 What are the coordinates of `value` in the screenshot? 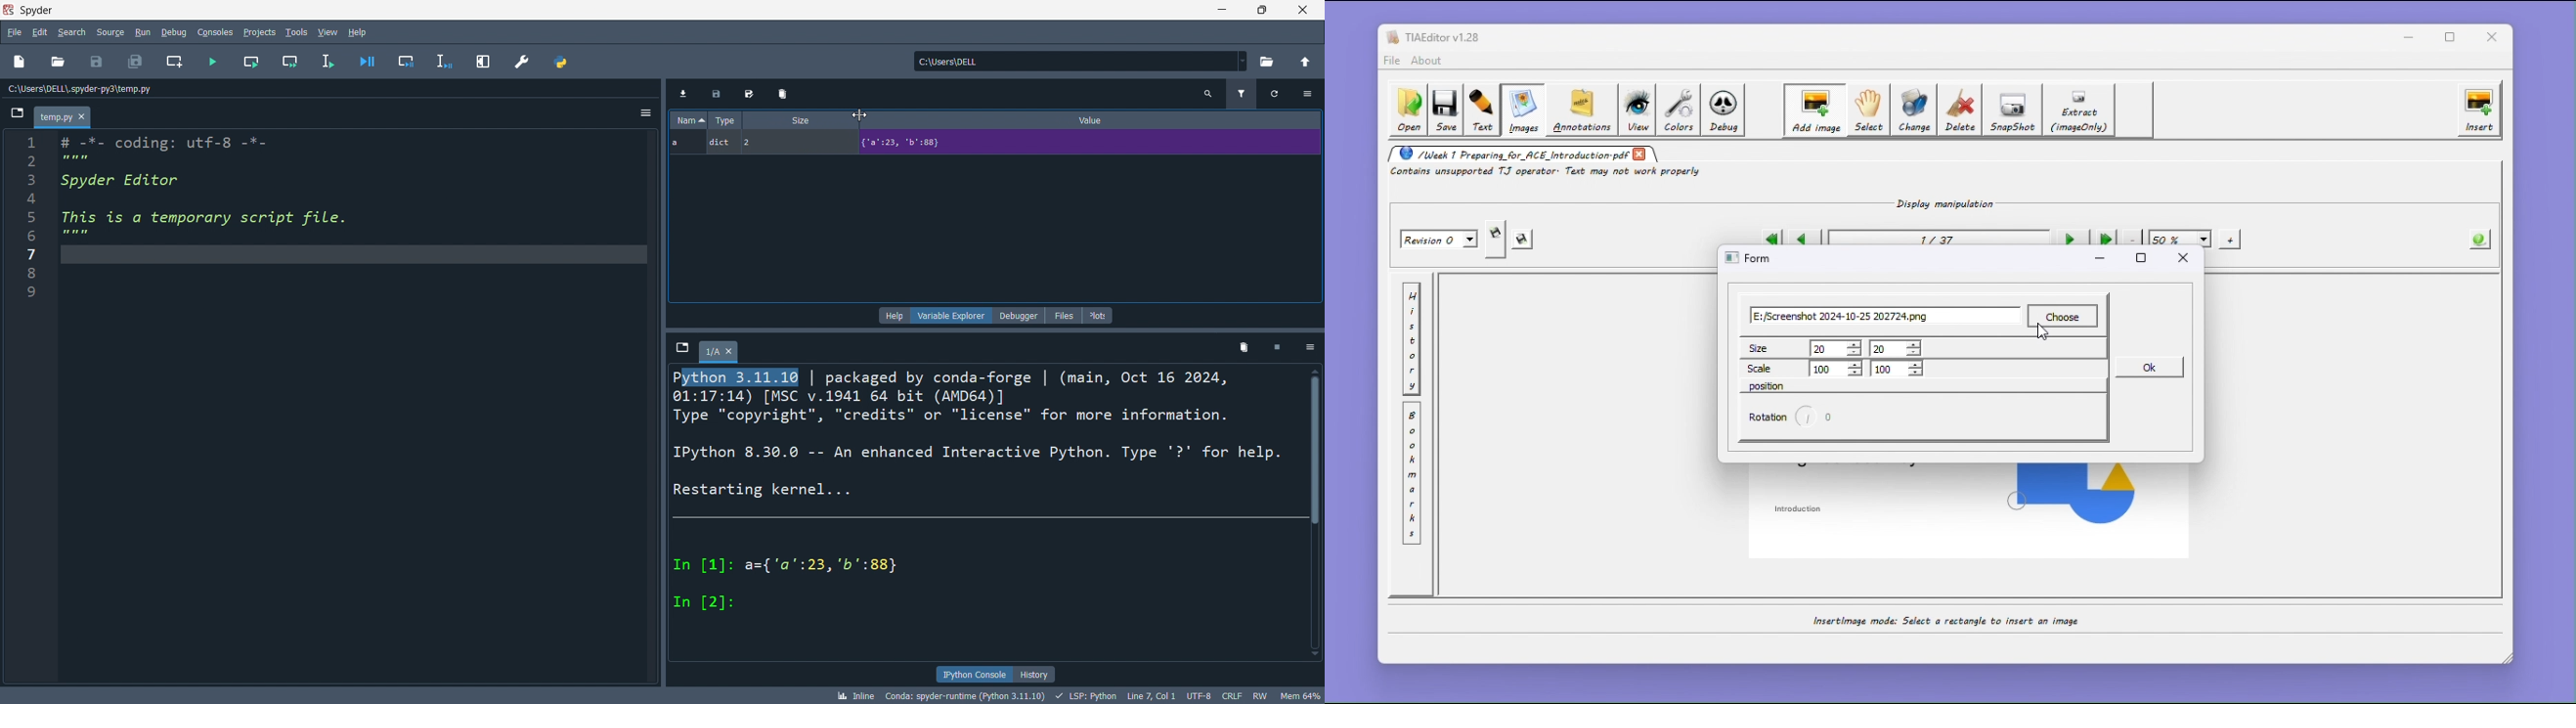 It's located at (1099, 121).